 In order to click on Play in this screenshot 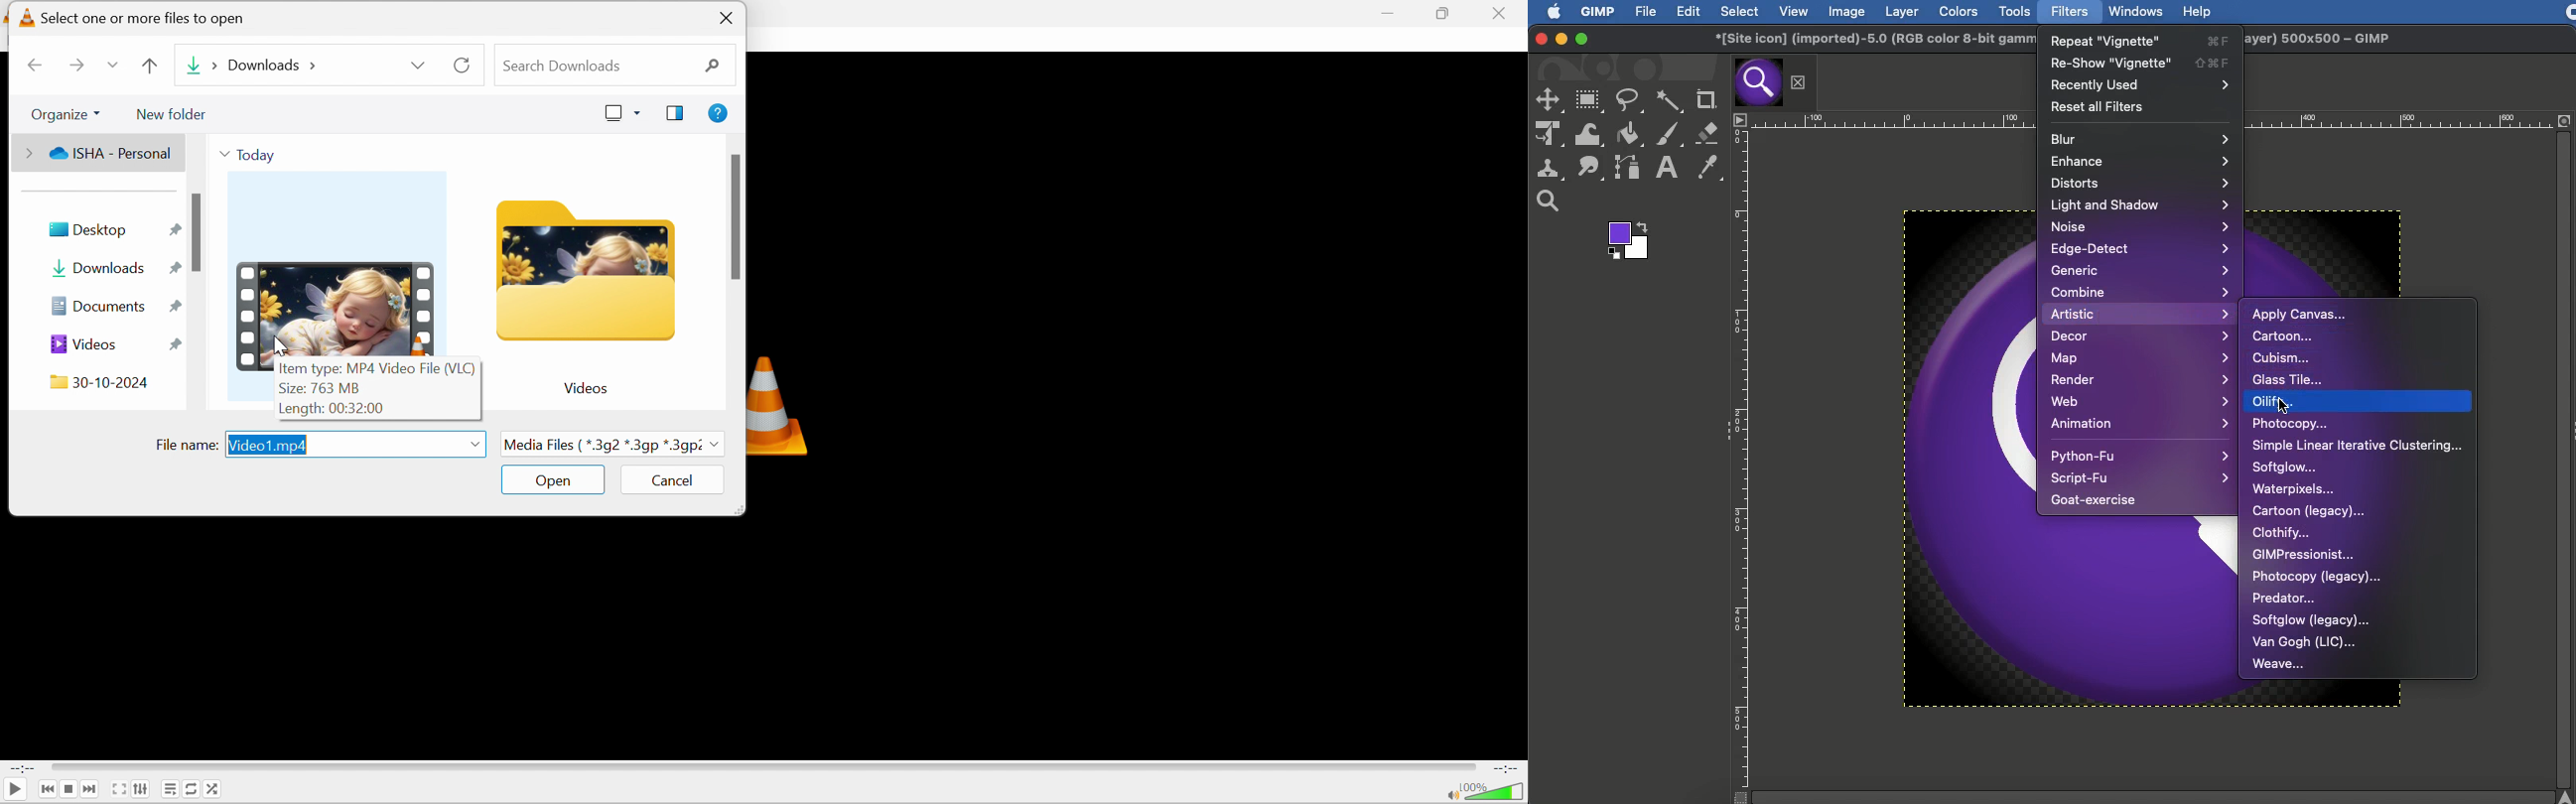, I will do `click(14, 790)`.